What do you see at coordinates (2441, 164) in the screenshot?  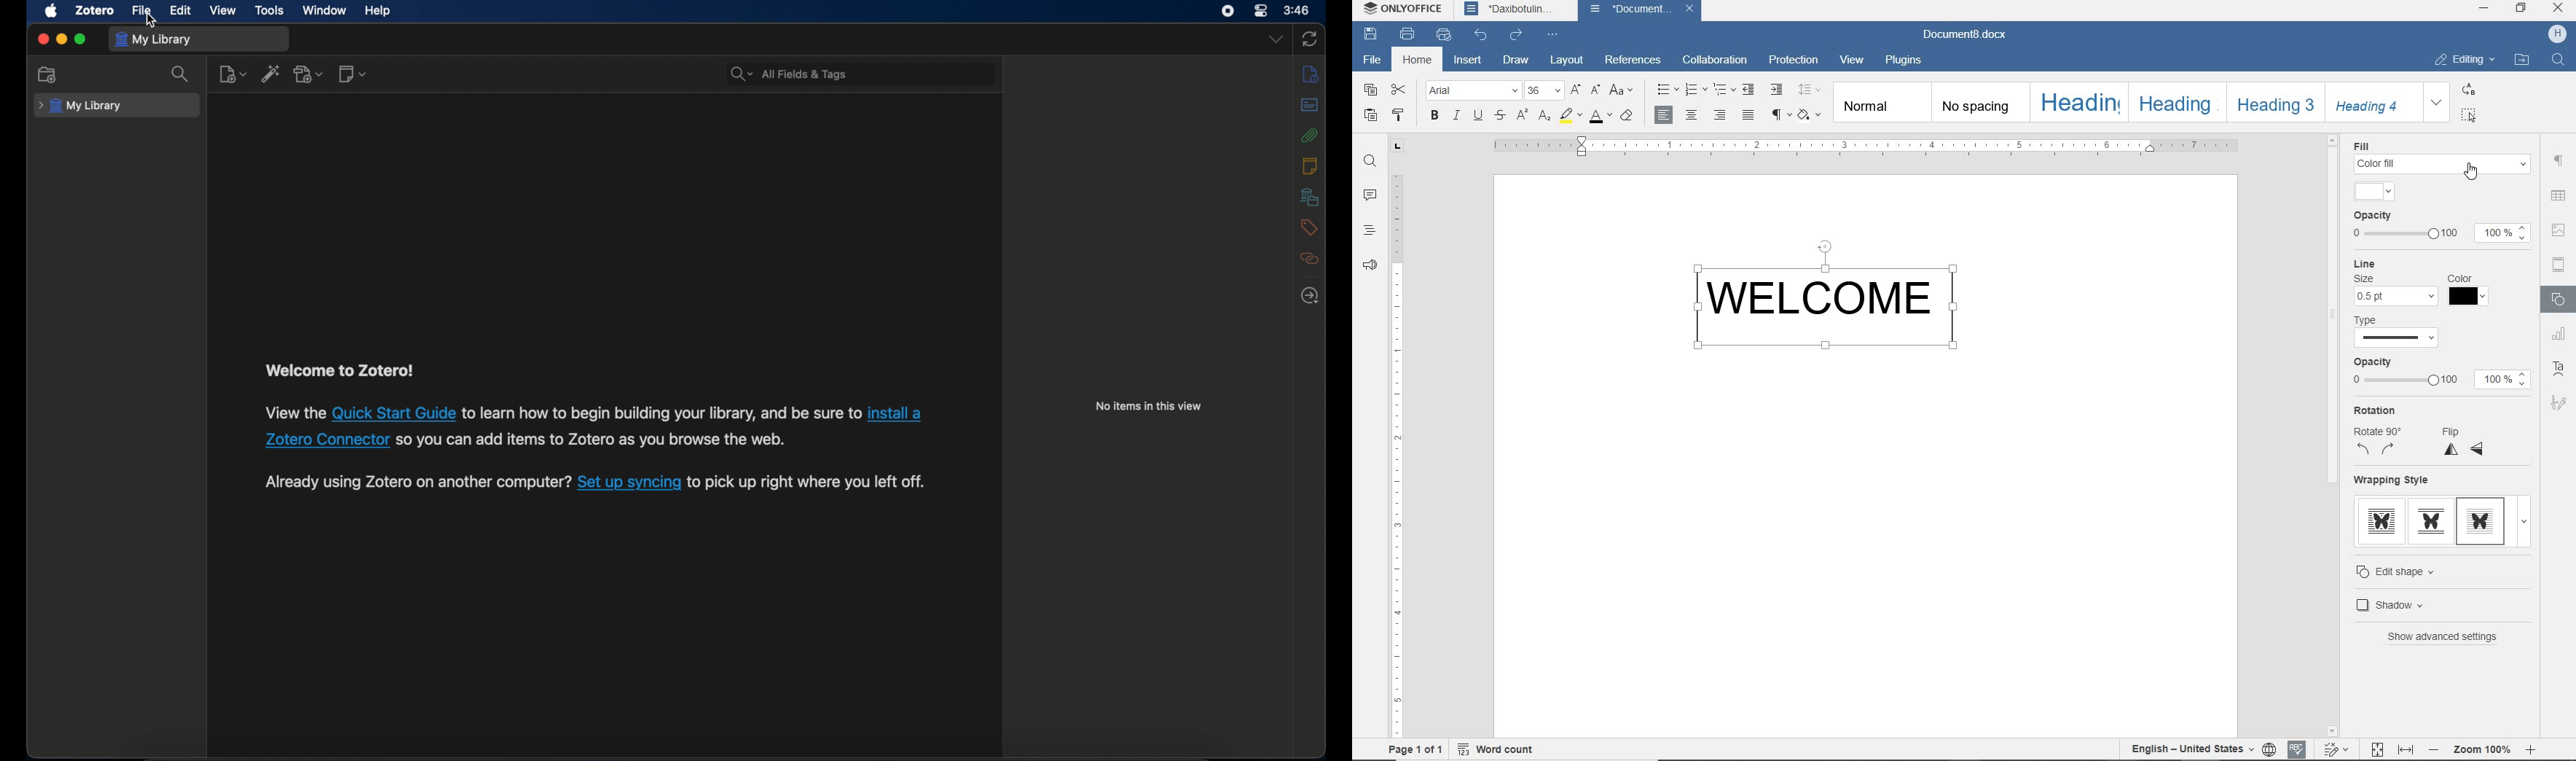 I see `fill` at bounding box center [2441, 164].